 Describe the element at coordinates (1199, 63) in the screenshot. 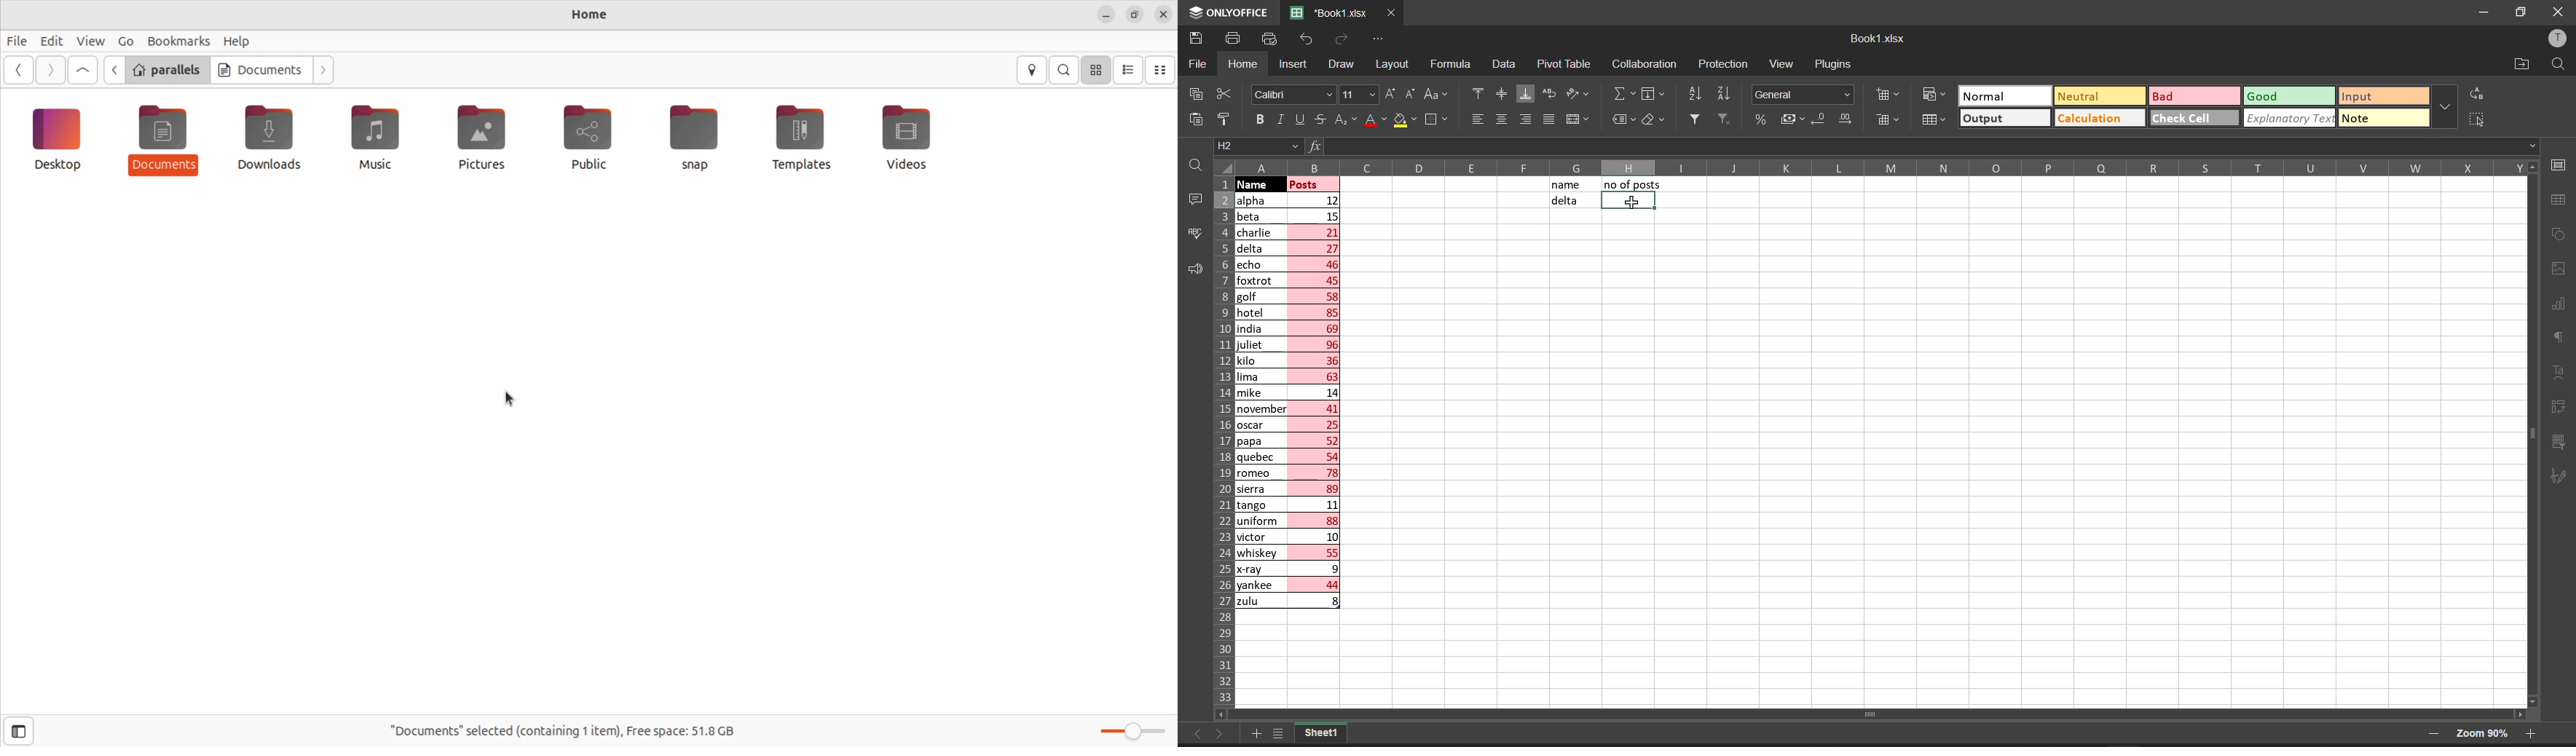

I see `file` at that location.